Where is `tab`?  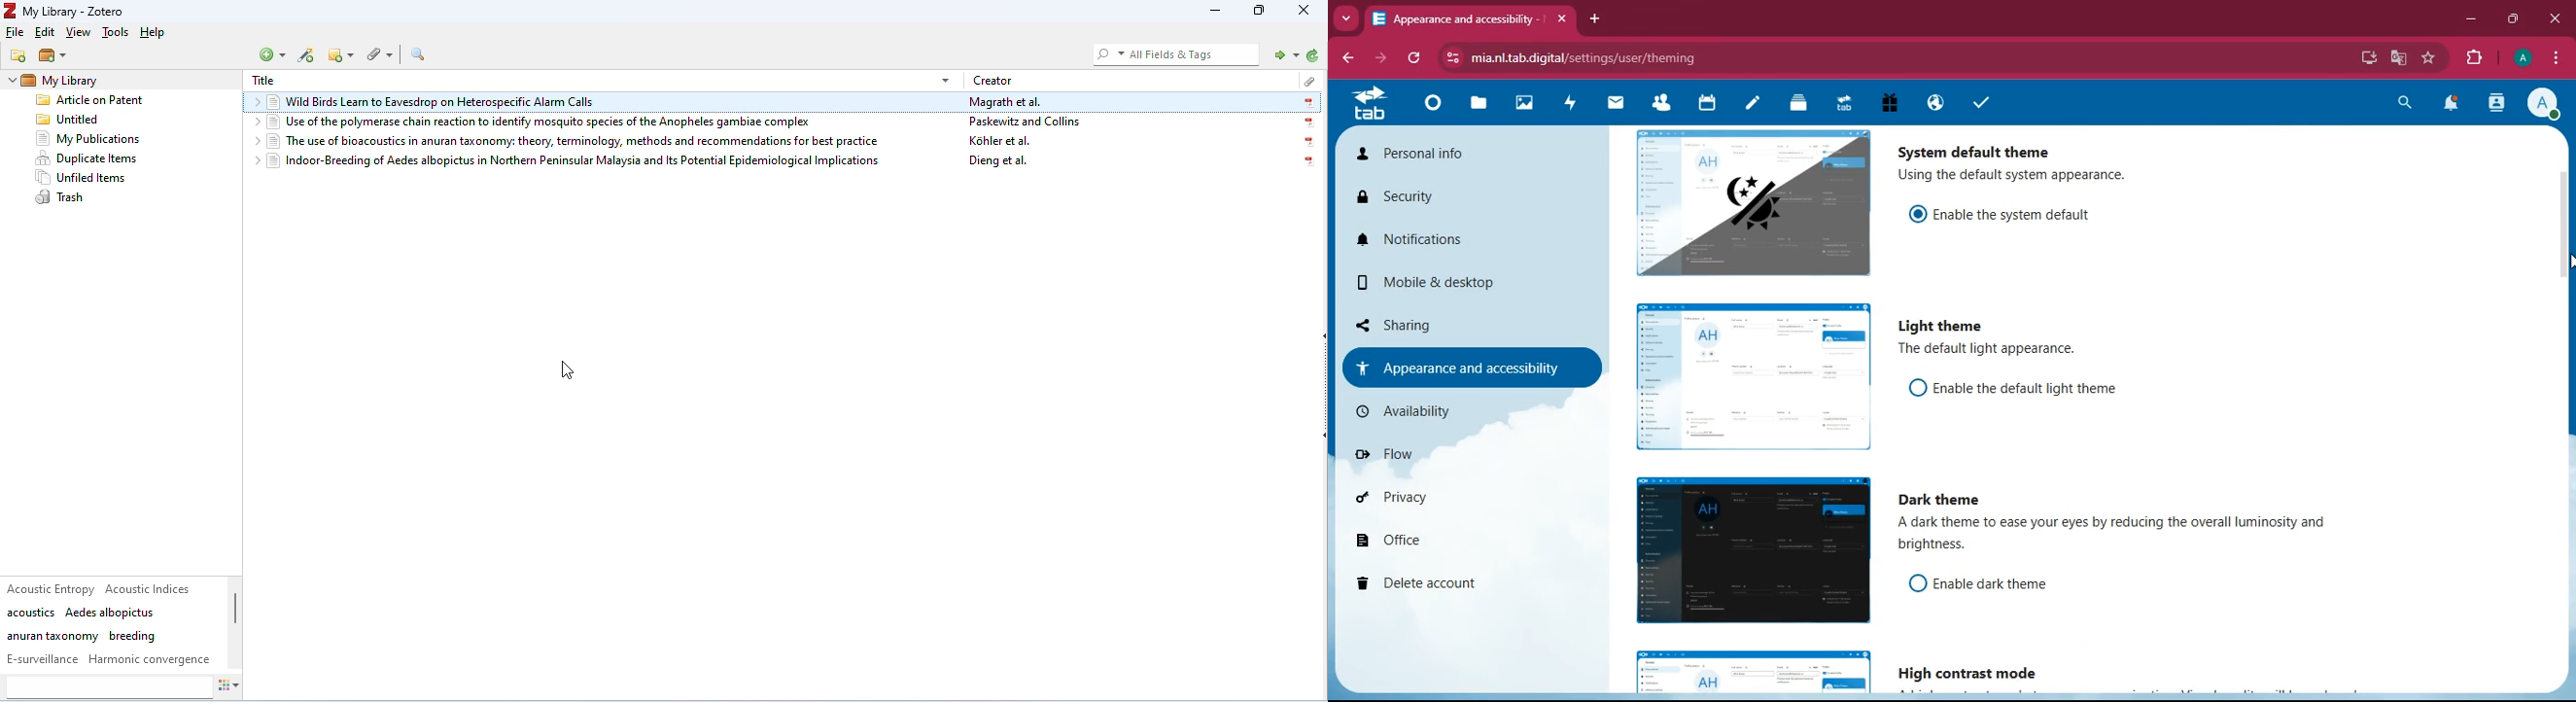
tab is located at coordinates (1456, 18).